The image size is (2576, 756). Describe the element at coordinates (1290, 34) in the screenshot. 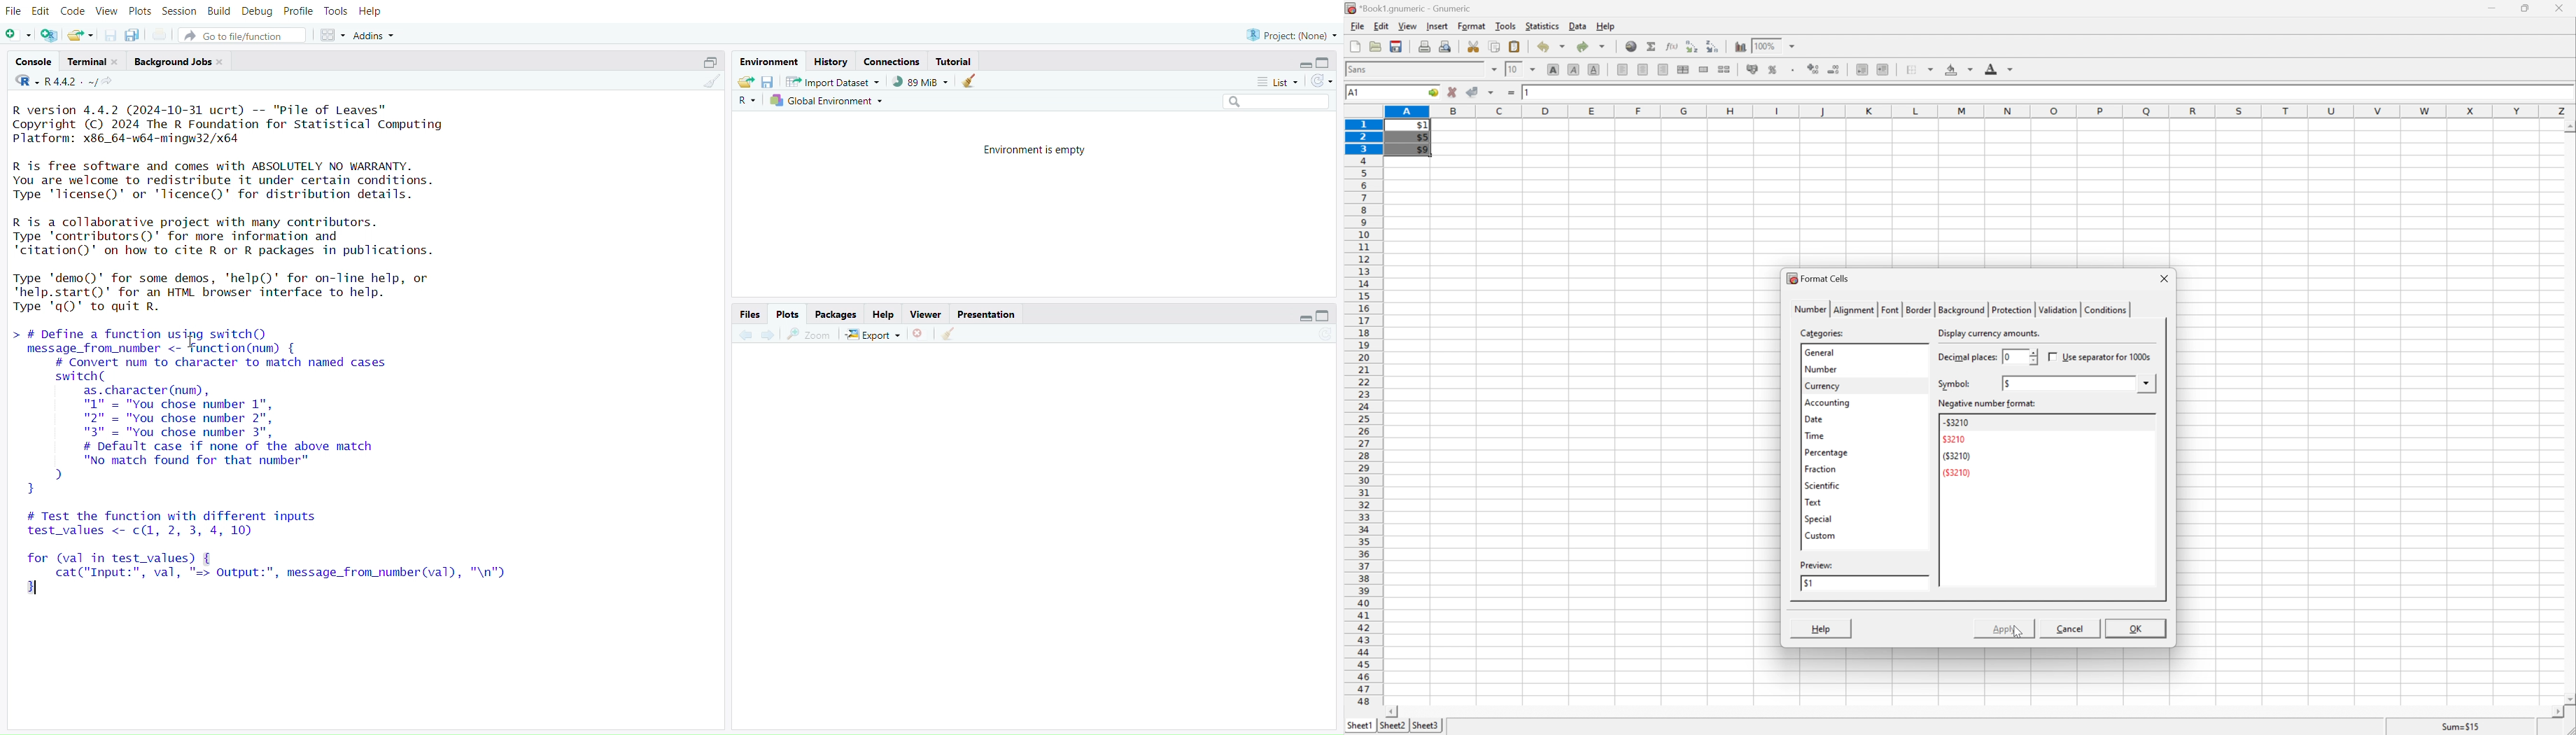

I see `Project (Note)` at that location.